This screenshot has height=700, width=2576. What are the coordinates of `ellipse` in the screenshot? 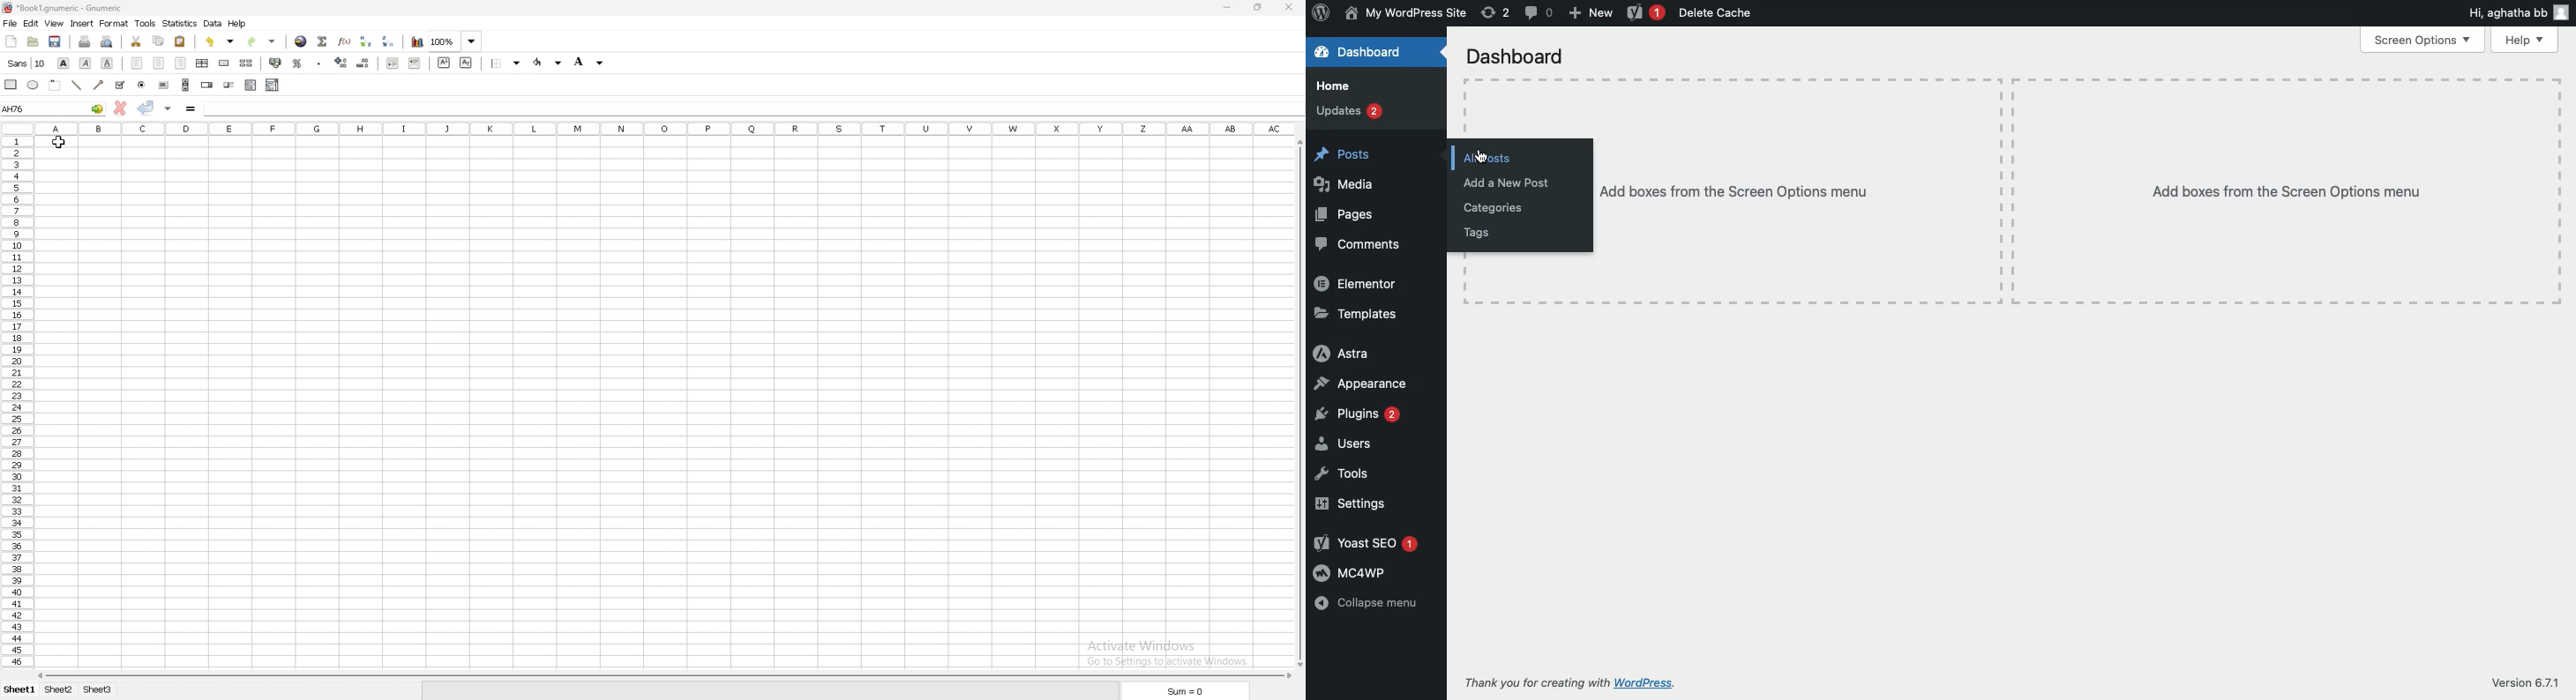 It's located at (33, 84).